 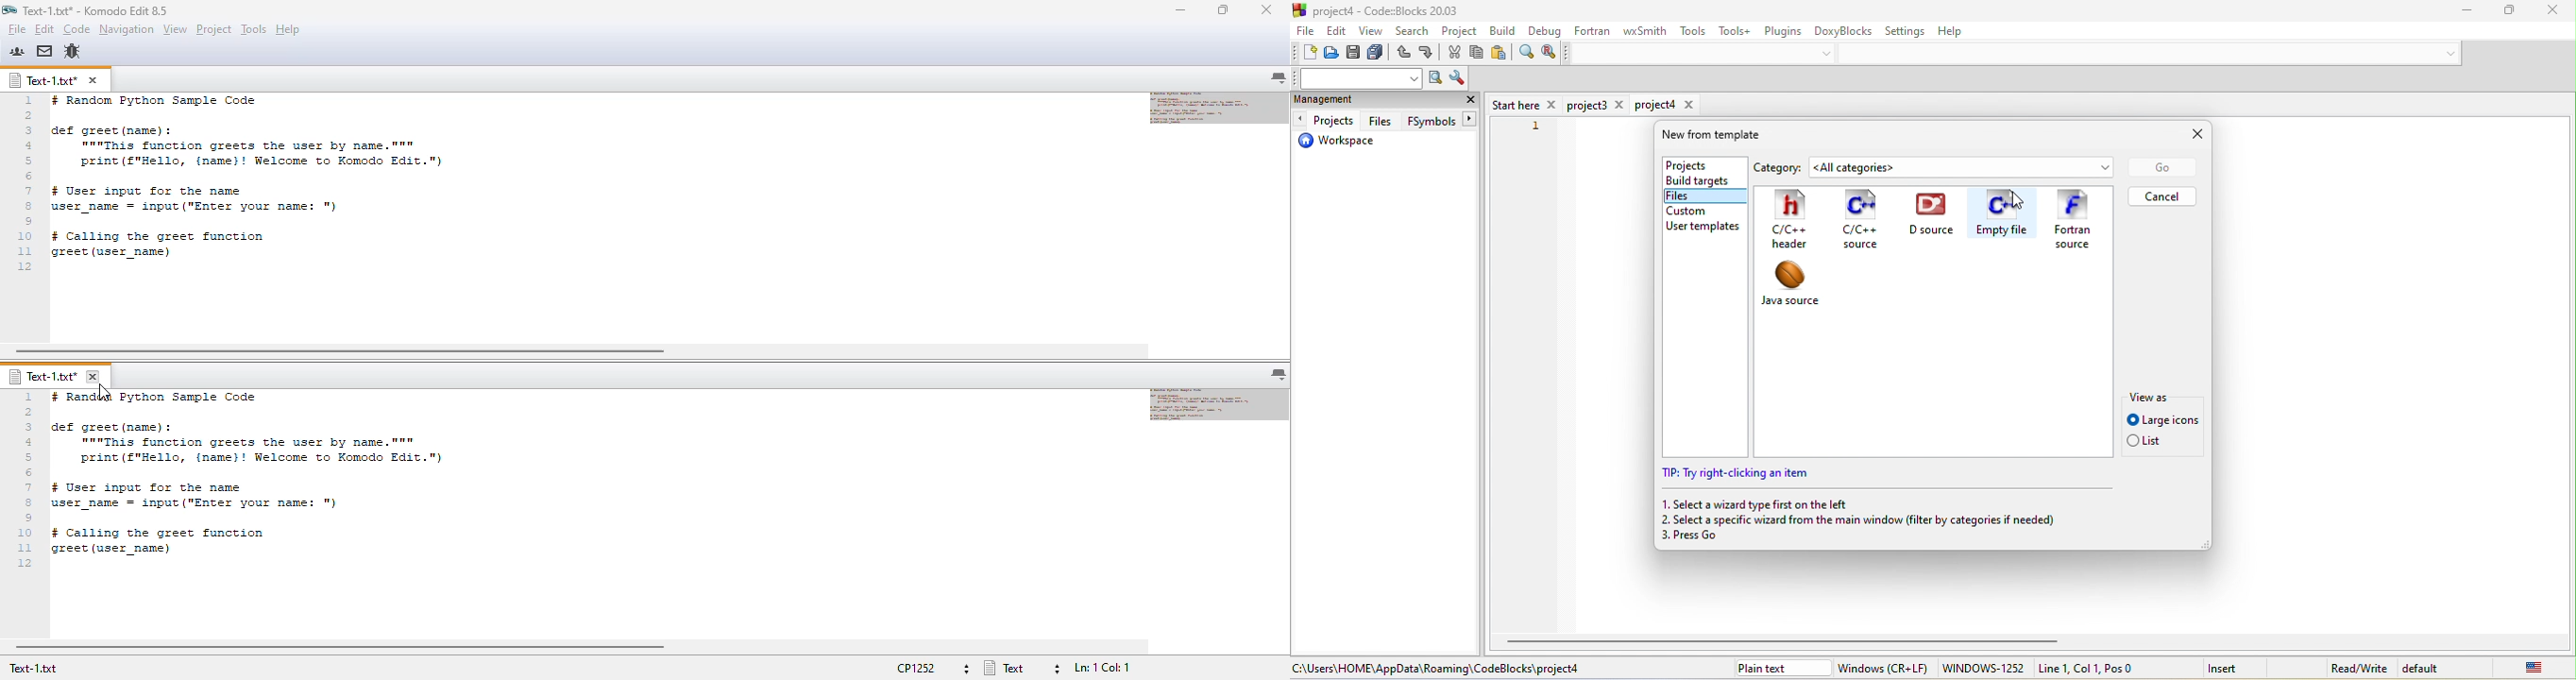 What do you see at coordinates (1549, 53) in the screenshot?
I see `replace` at bounding box center [1549, 53].